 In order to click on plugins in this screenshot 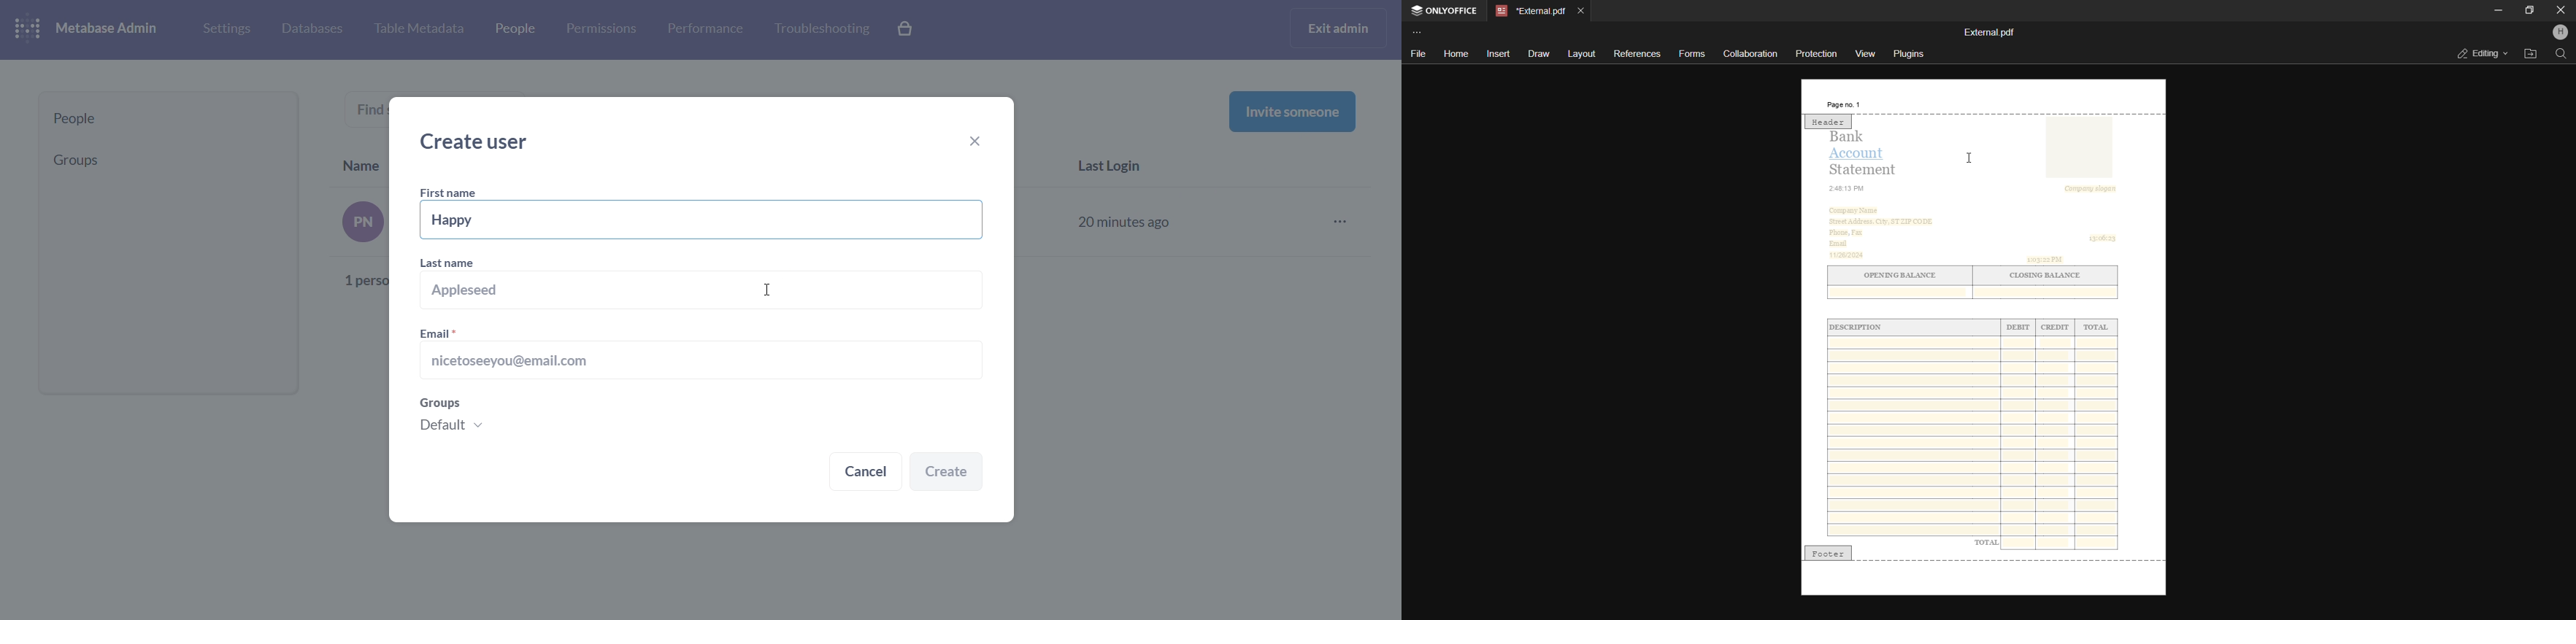, I will do `click(1911, 54)`.